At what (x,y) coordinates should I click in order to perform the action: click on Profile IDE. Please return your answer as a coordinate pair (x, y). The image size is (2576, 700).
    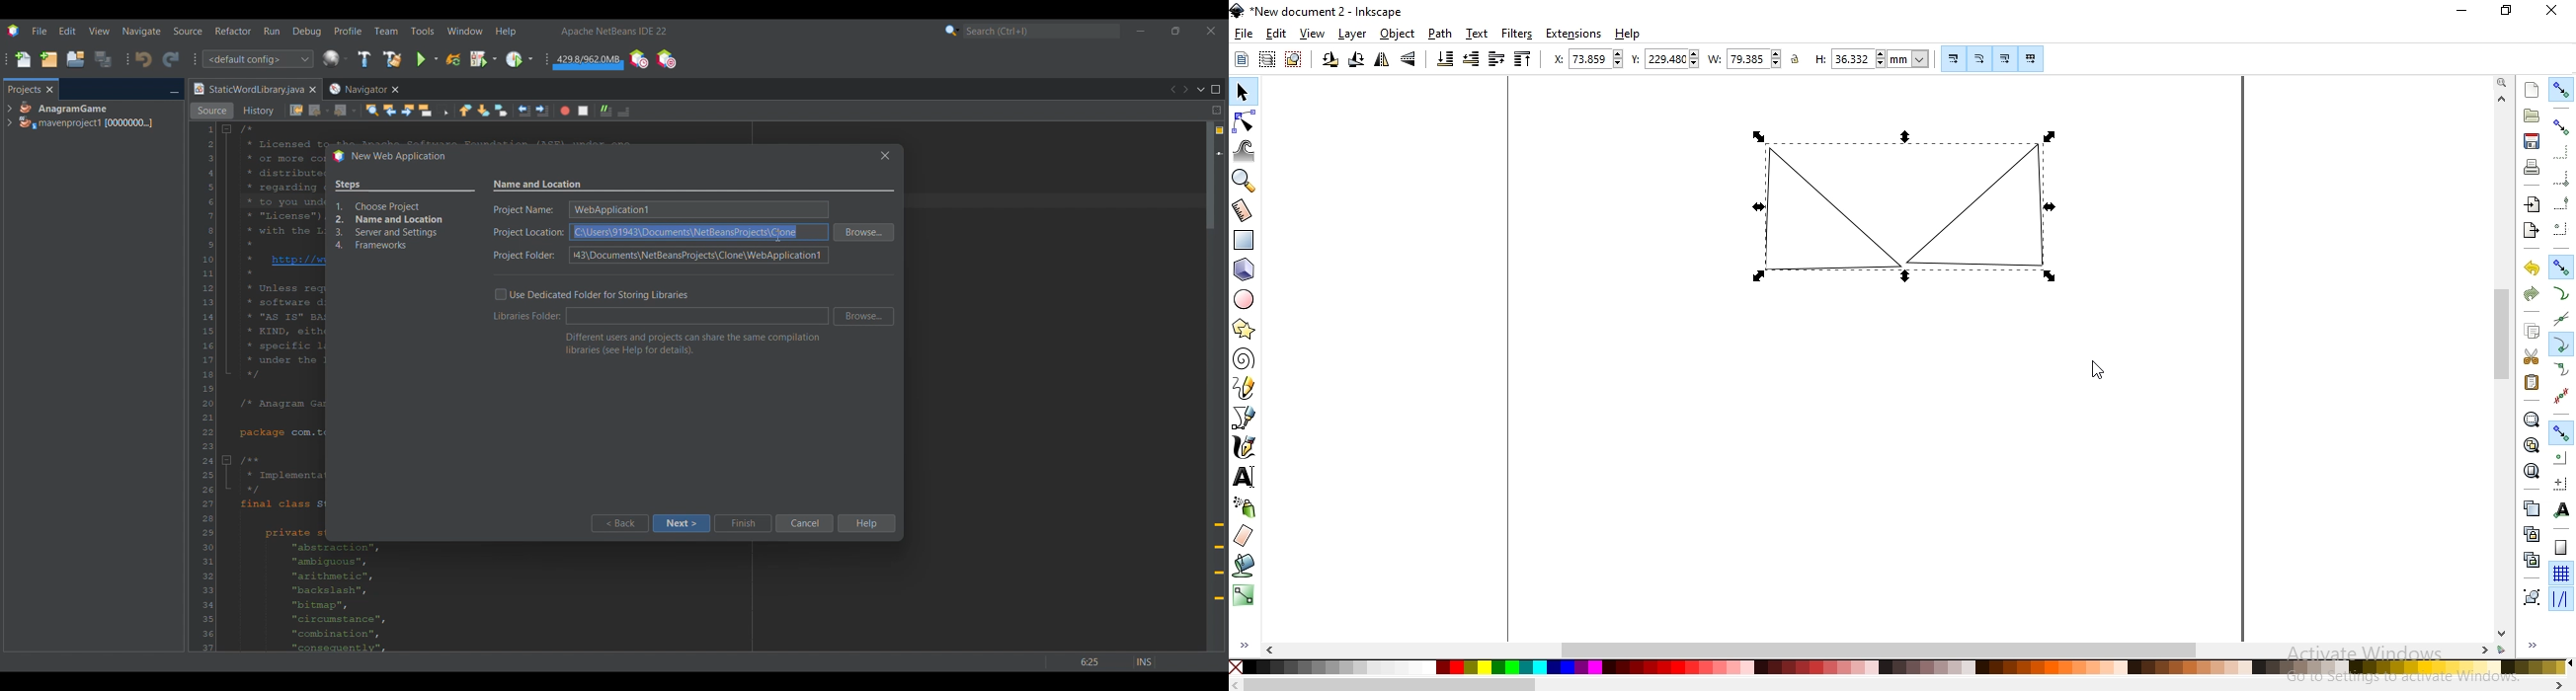
    Looking at the image, I should click on (638, 60).